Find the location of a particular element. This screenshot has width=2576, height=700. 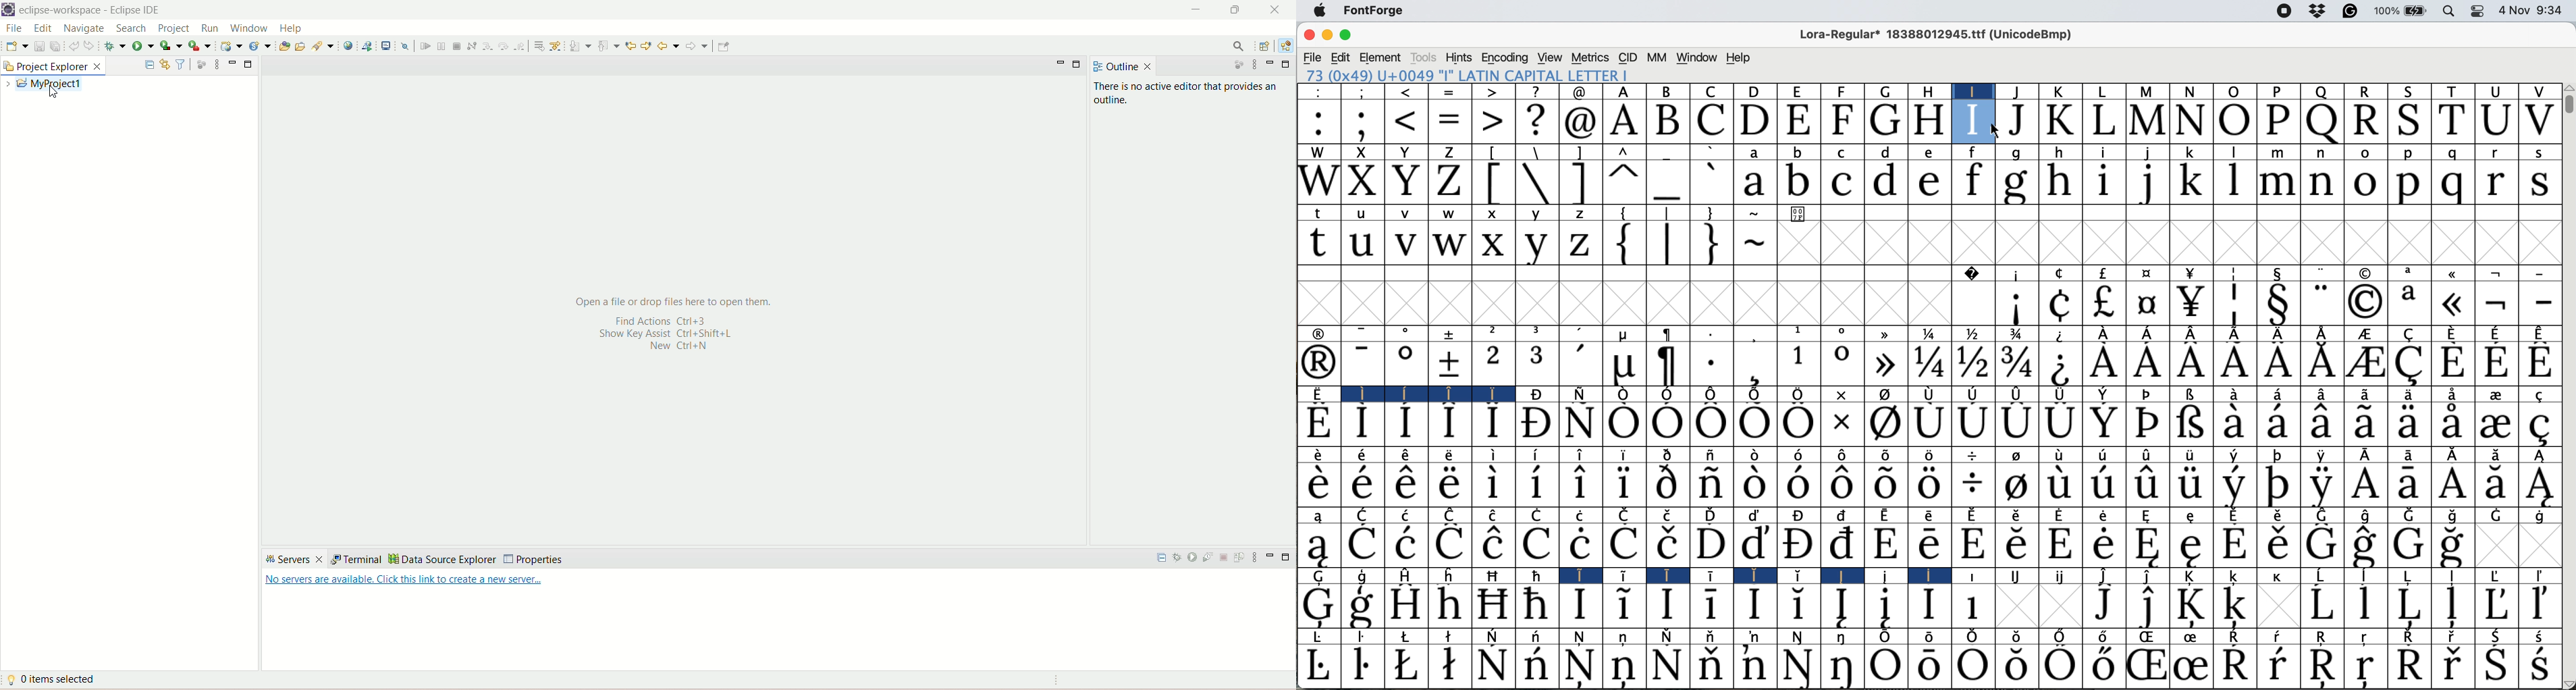

Symbol is located at coordinates (1362, 545).